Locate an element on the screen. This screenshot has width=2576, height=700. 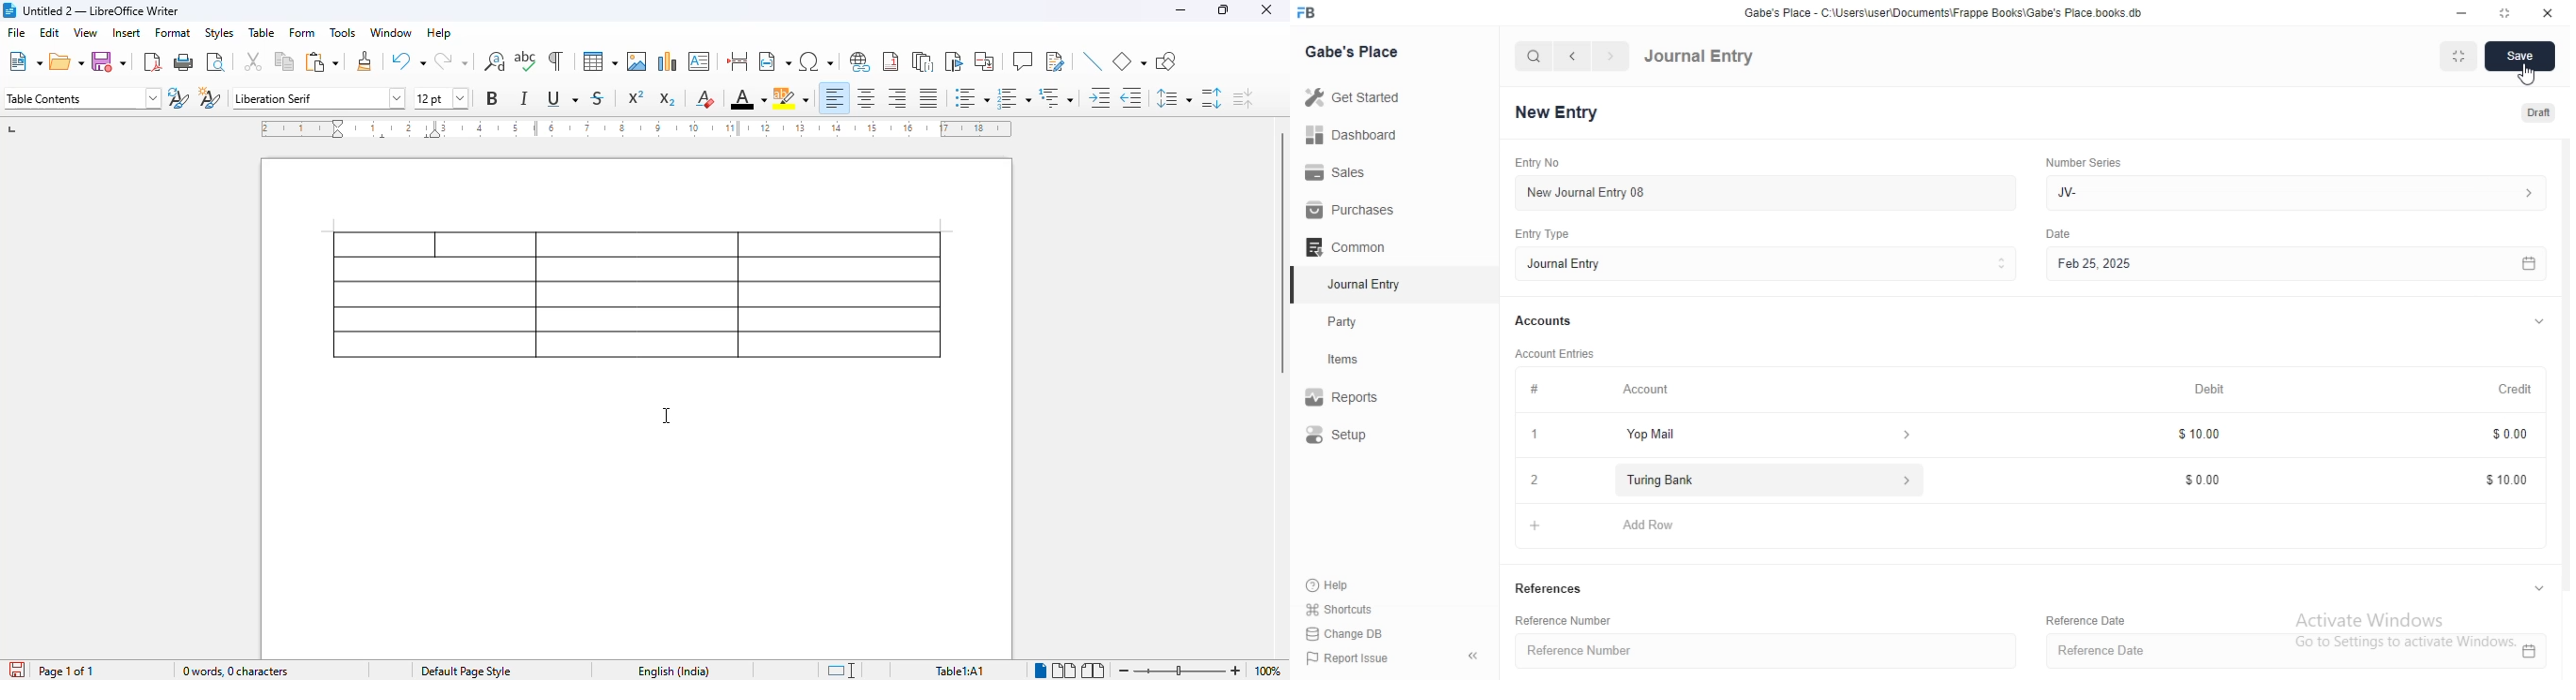
Journal Entry is located at coordinates (1764, 265).